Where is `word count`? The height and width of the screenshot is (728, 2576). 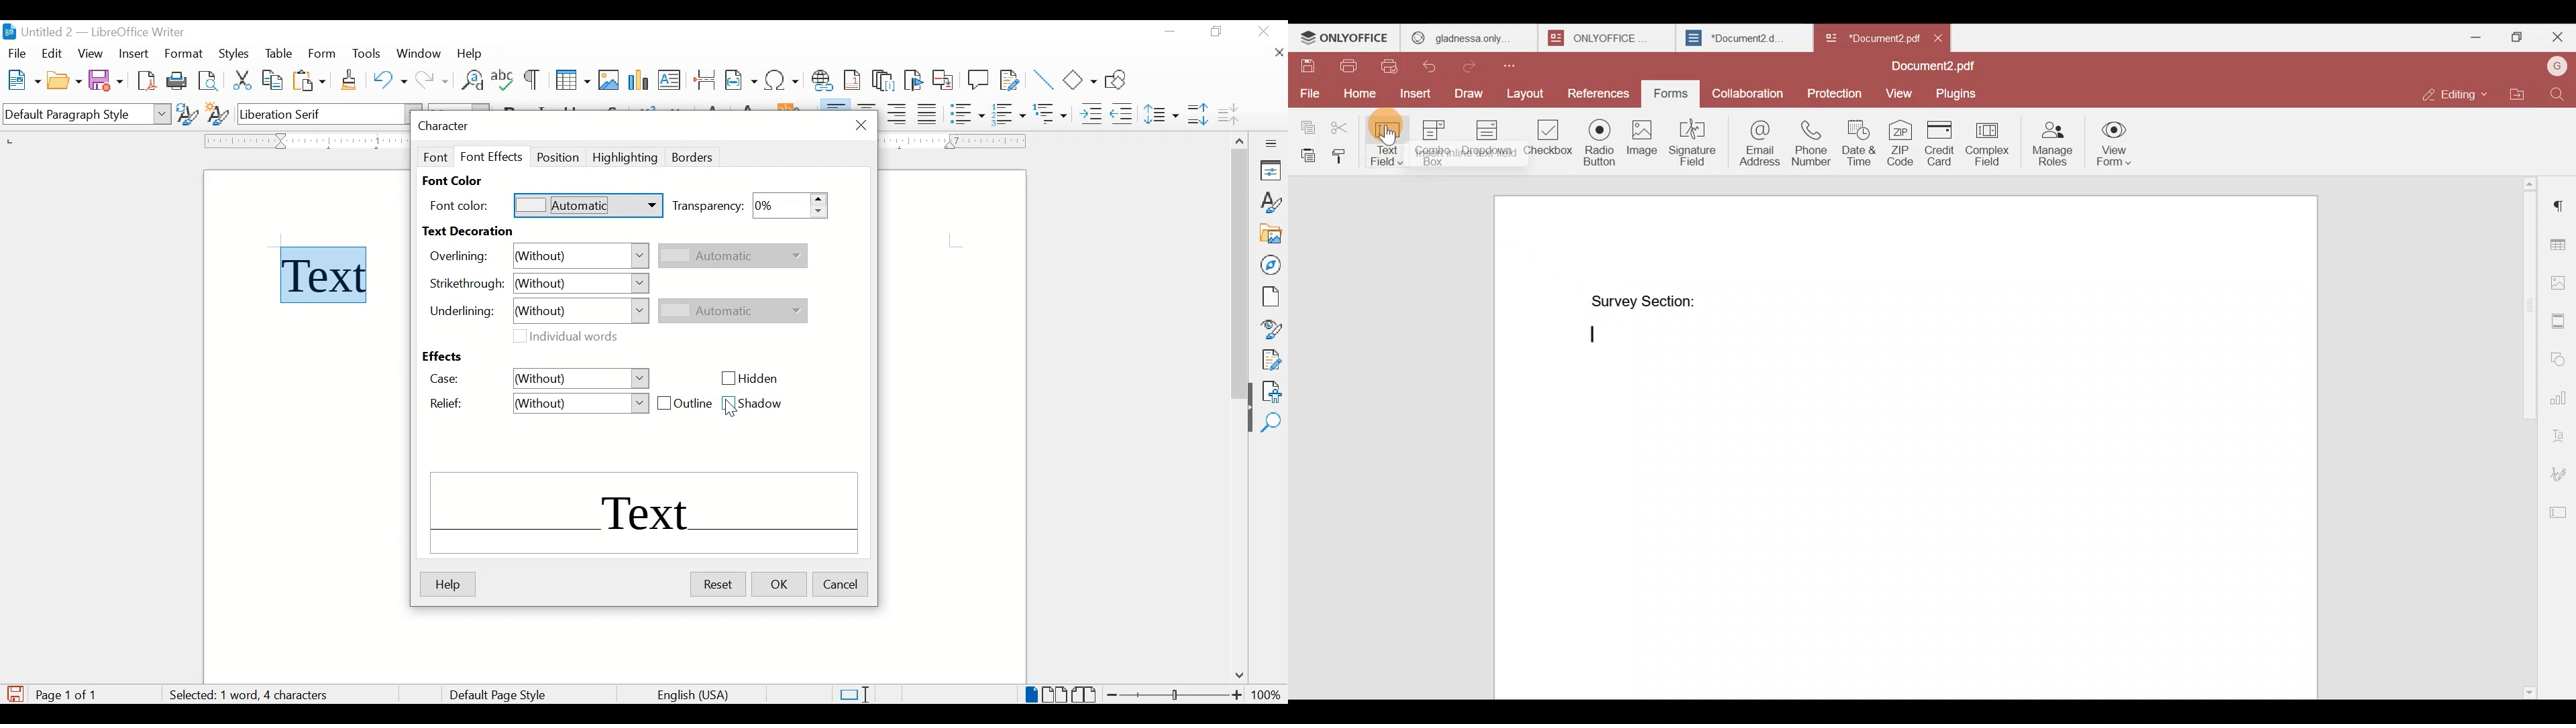 word count is located at coordinates (270, 696).